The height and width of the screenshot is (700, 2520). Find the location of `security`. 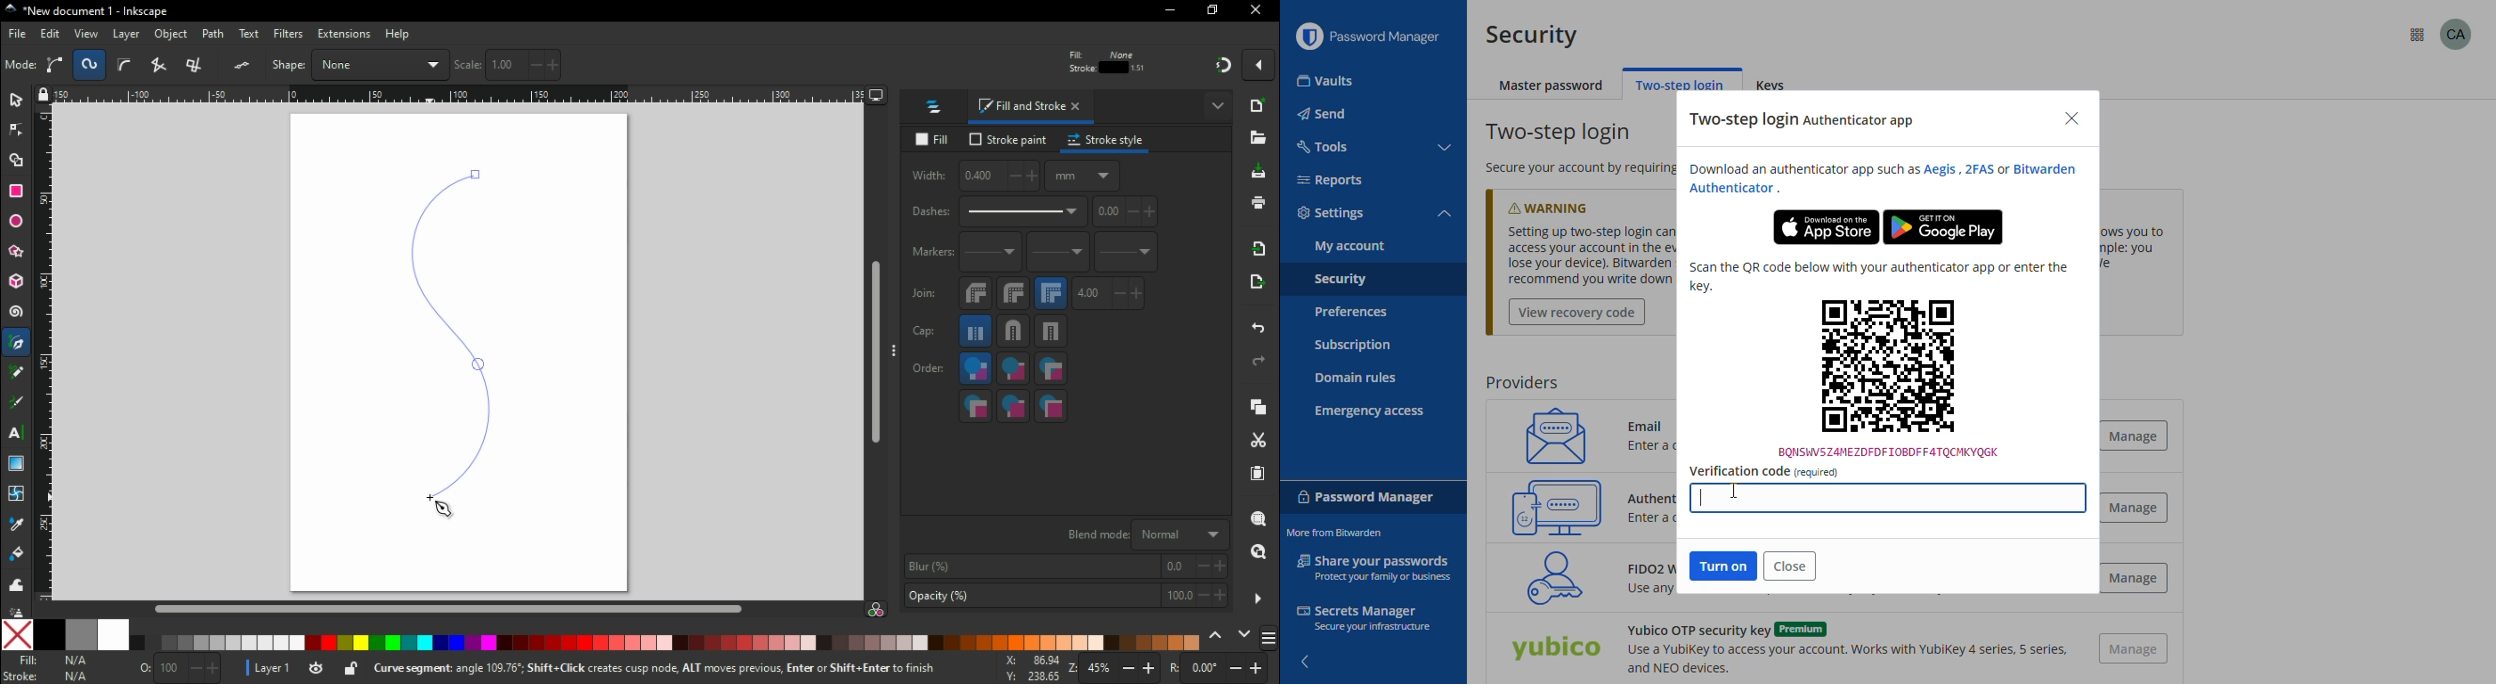

security is located at coordinates (1532, 35).